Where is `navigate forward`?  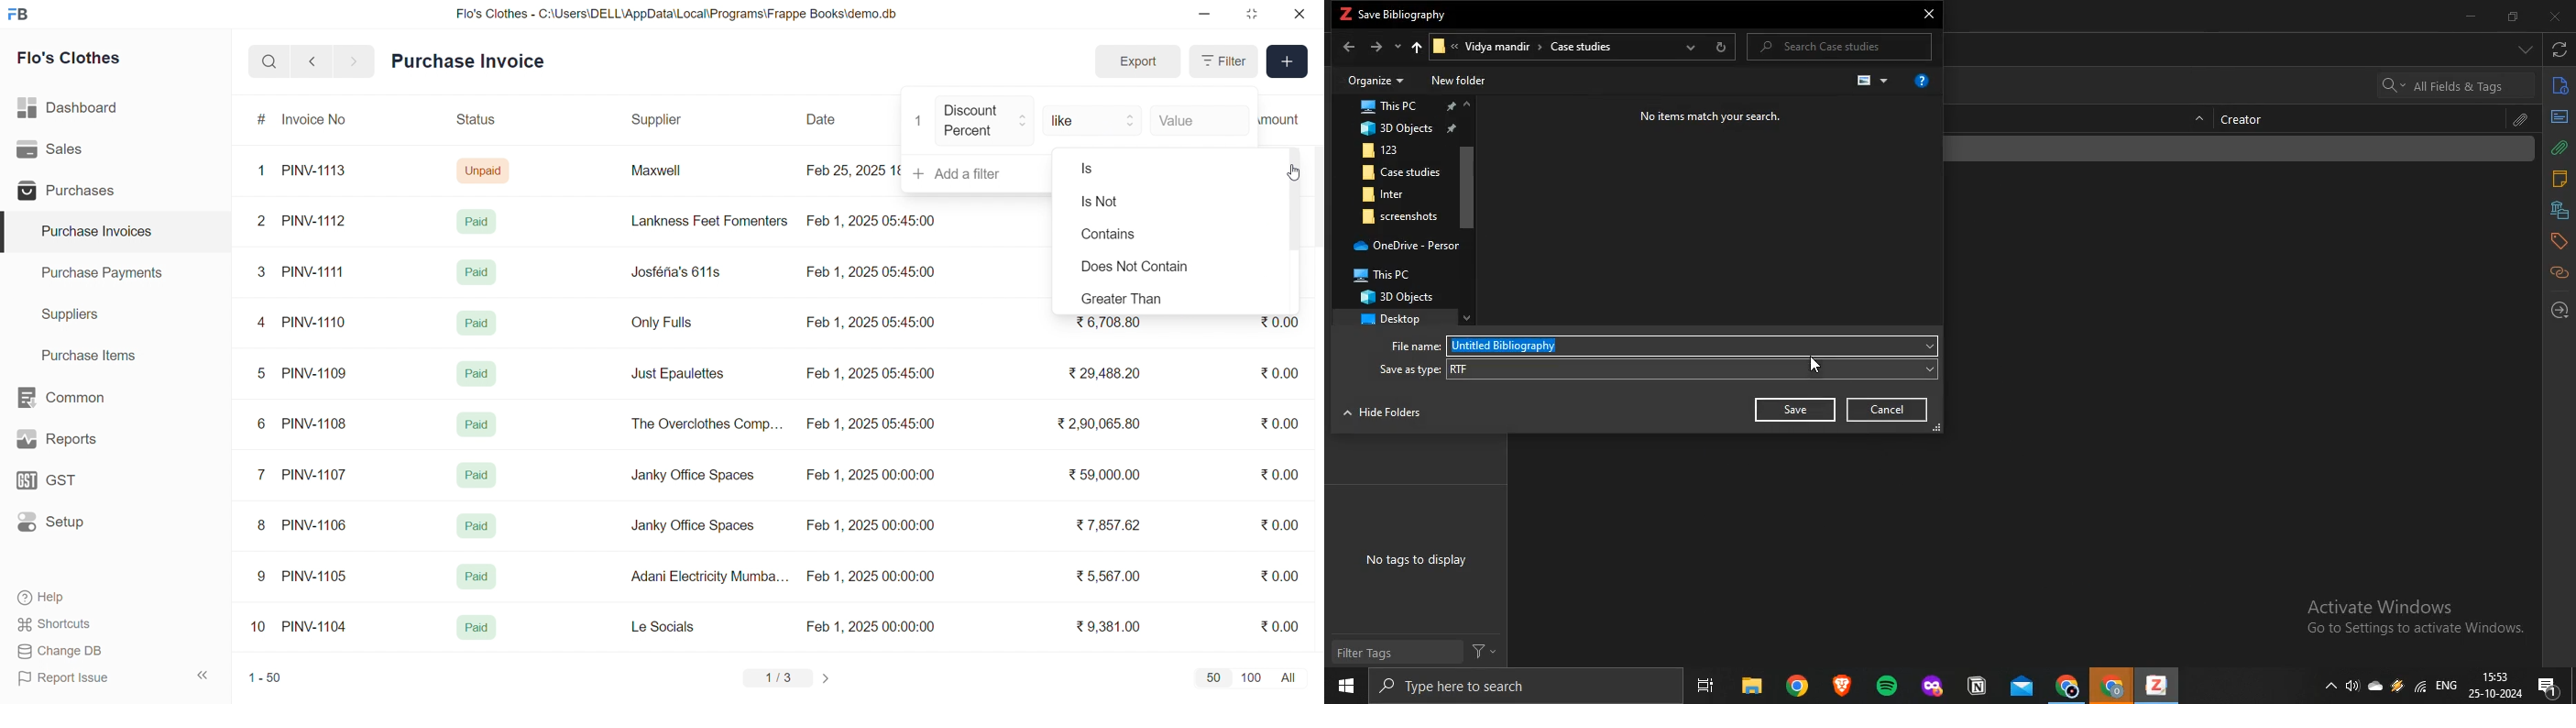 navigate forward is located at coordinates (355, 60).